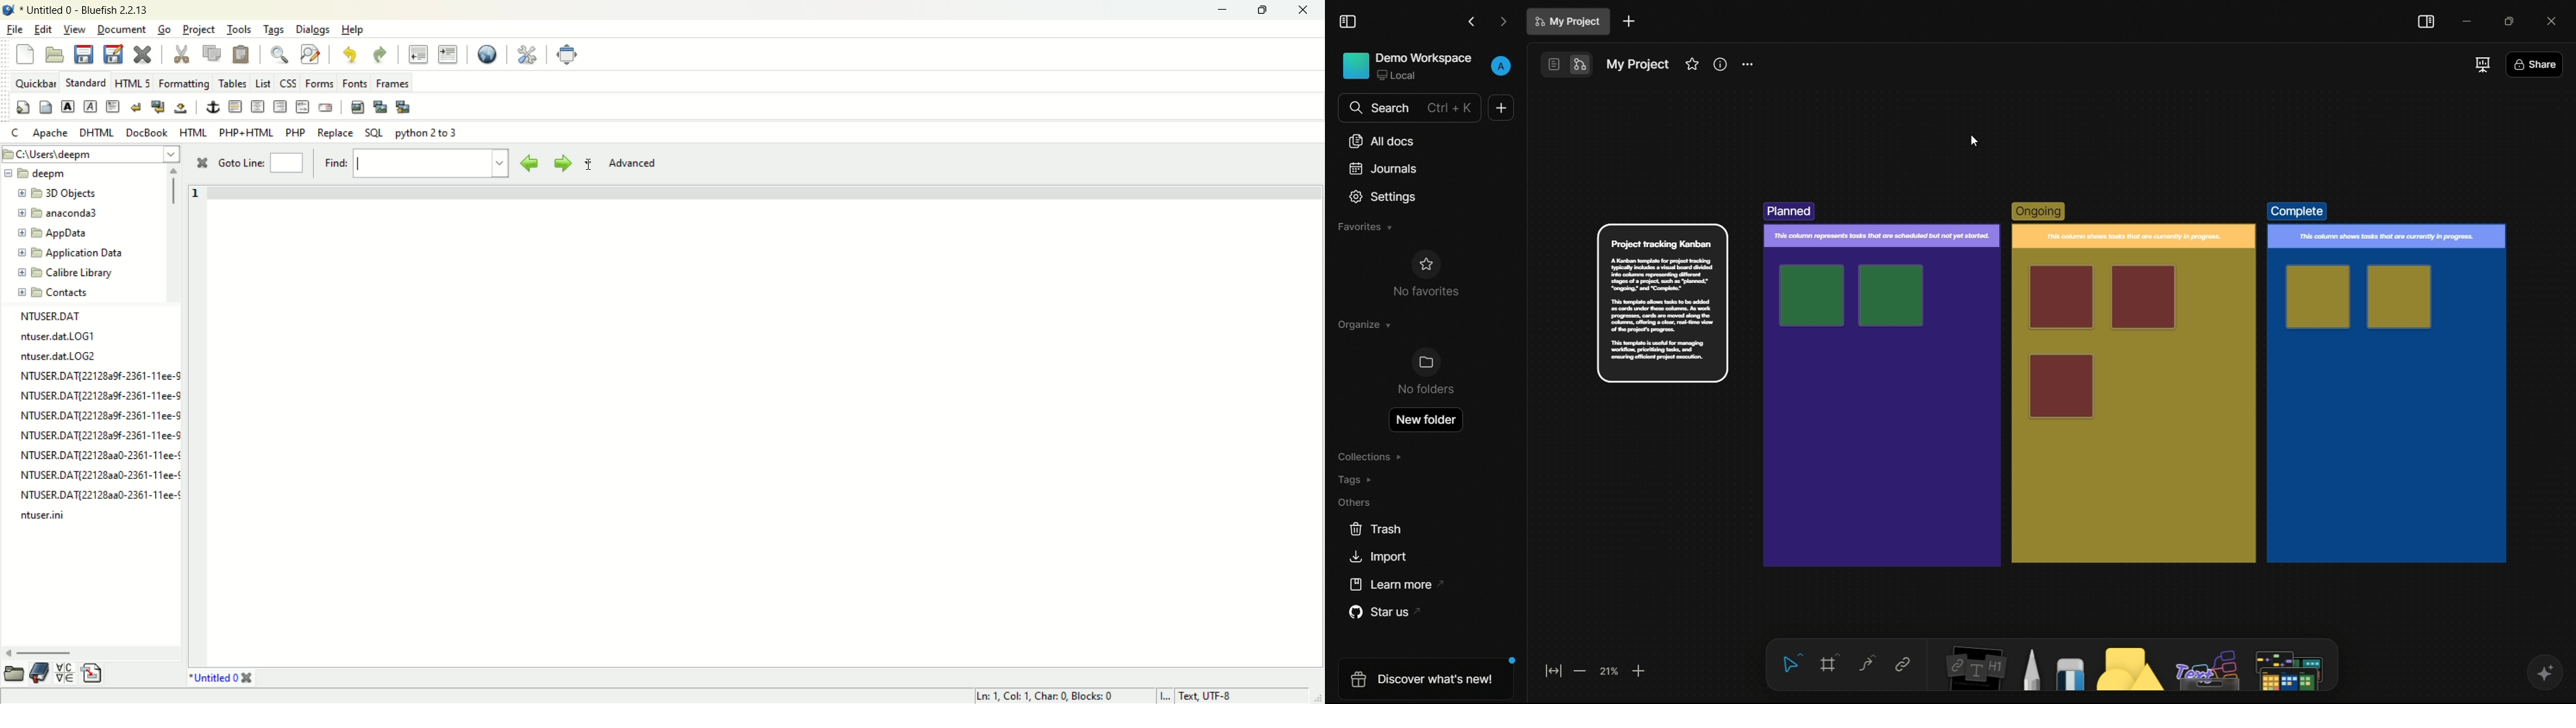 The image size is (2576, 728). Describe the element at coordinates (1425, 420) in the screenshot. I see `new folder` at that location.